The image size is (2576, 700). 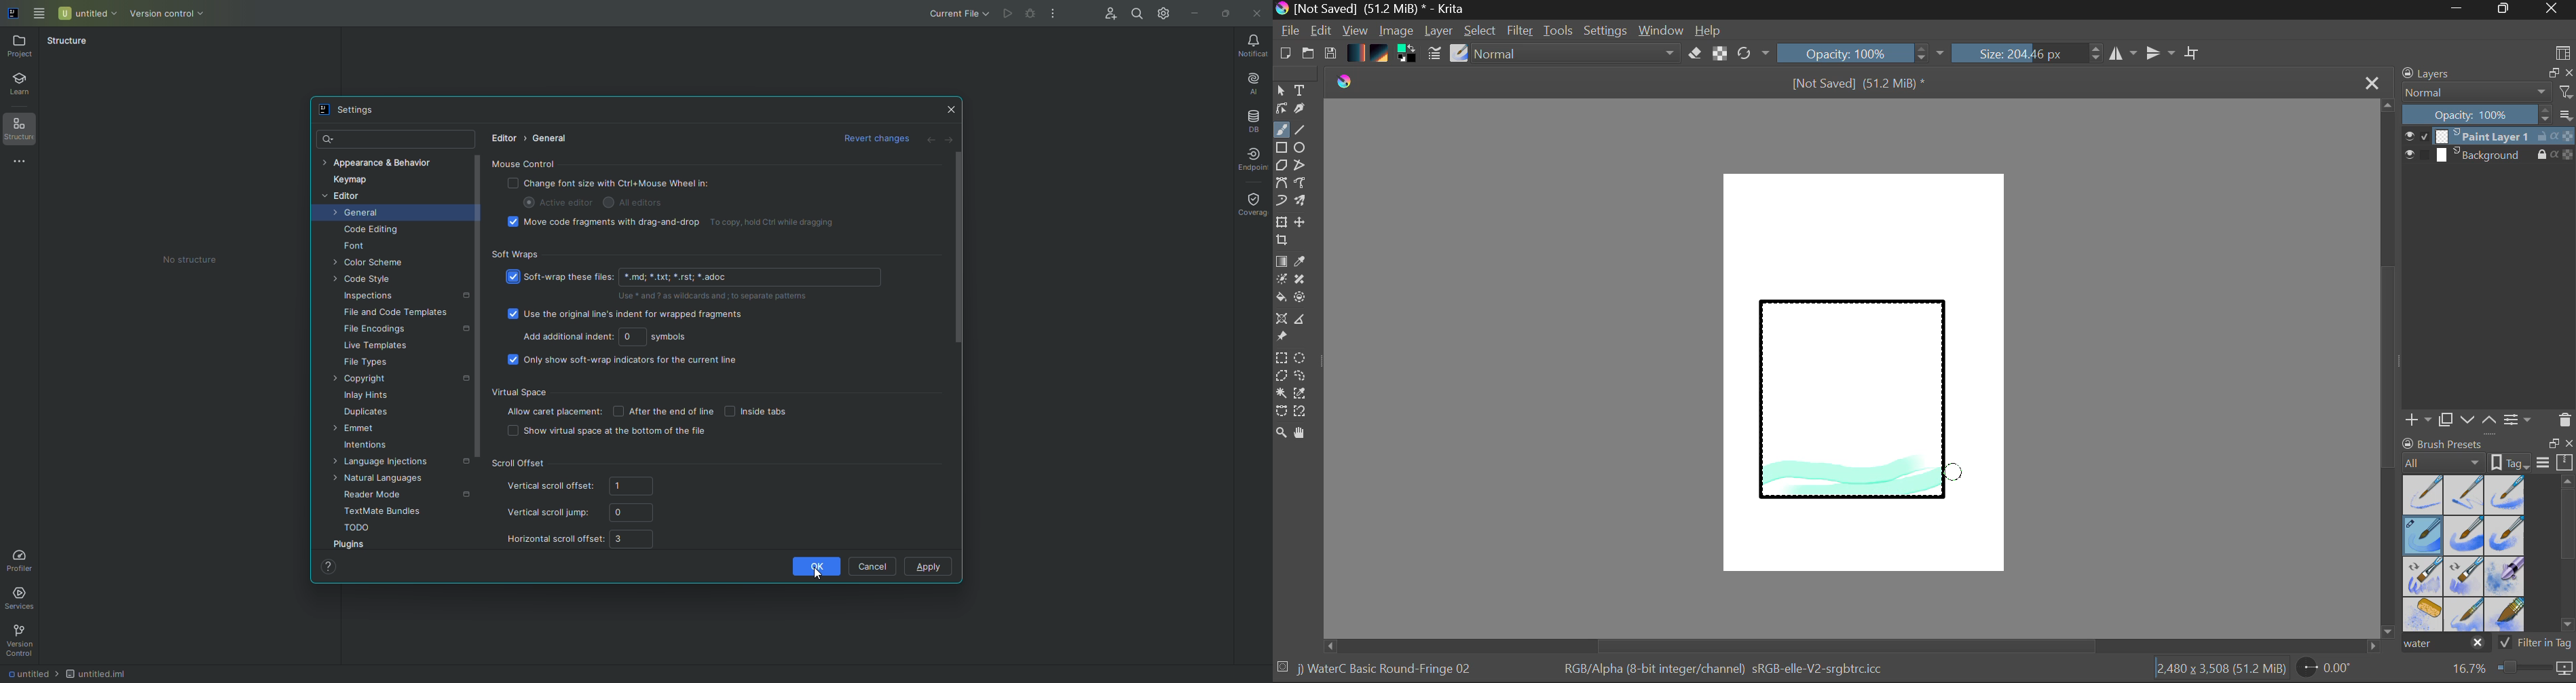 What do you see at coordinates (2464, 575) in the screenshot?
I see `Water C - Decay Tilt` at bounding box center [2464, 575].